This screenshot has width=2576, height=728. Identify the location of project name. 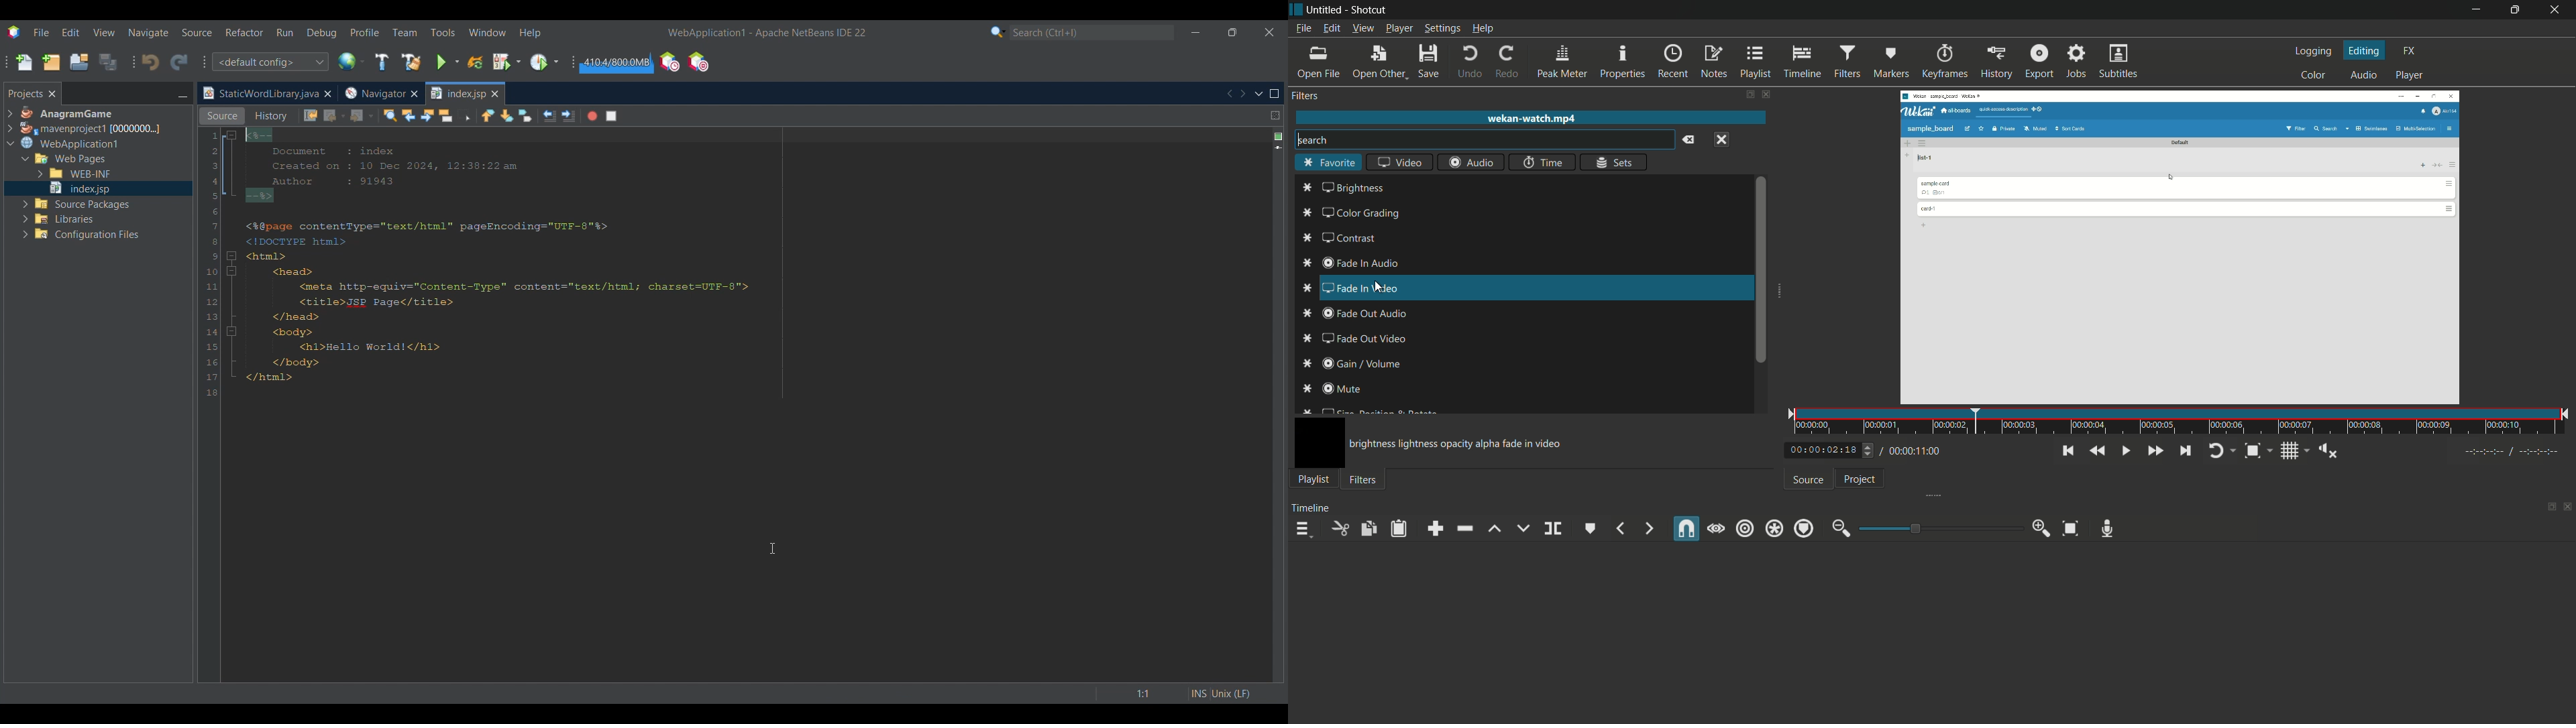
(1324, 10).